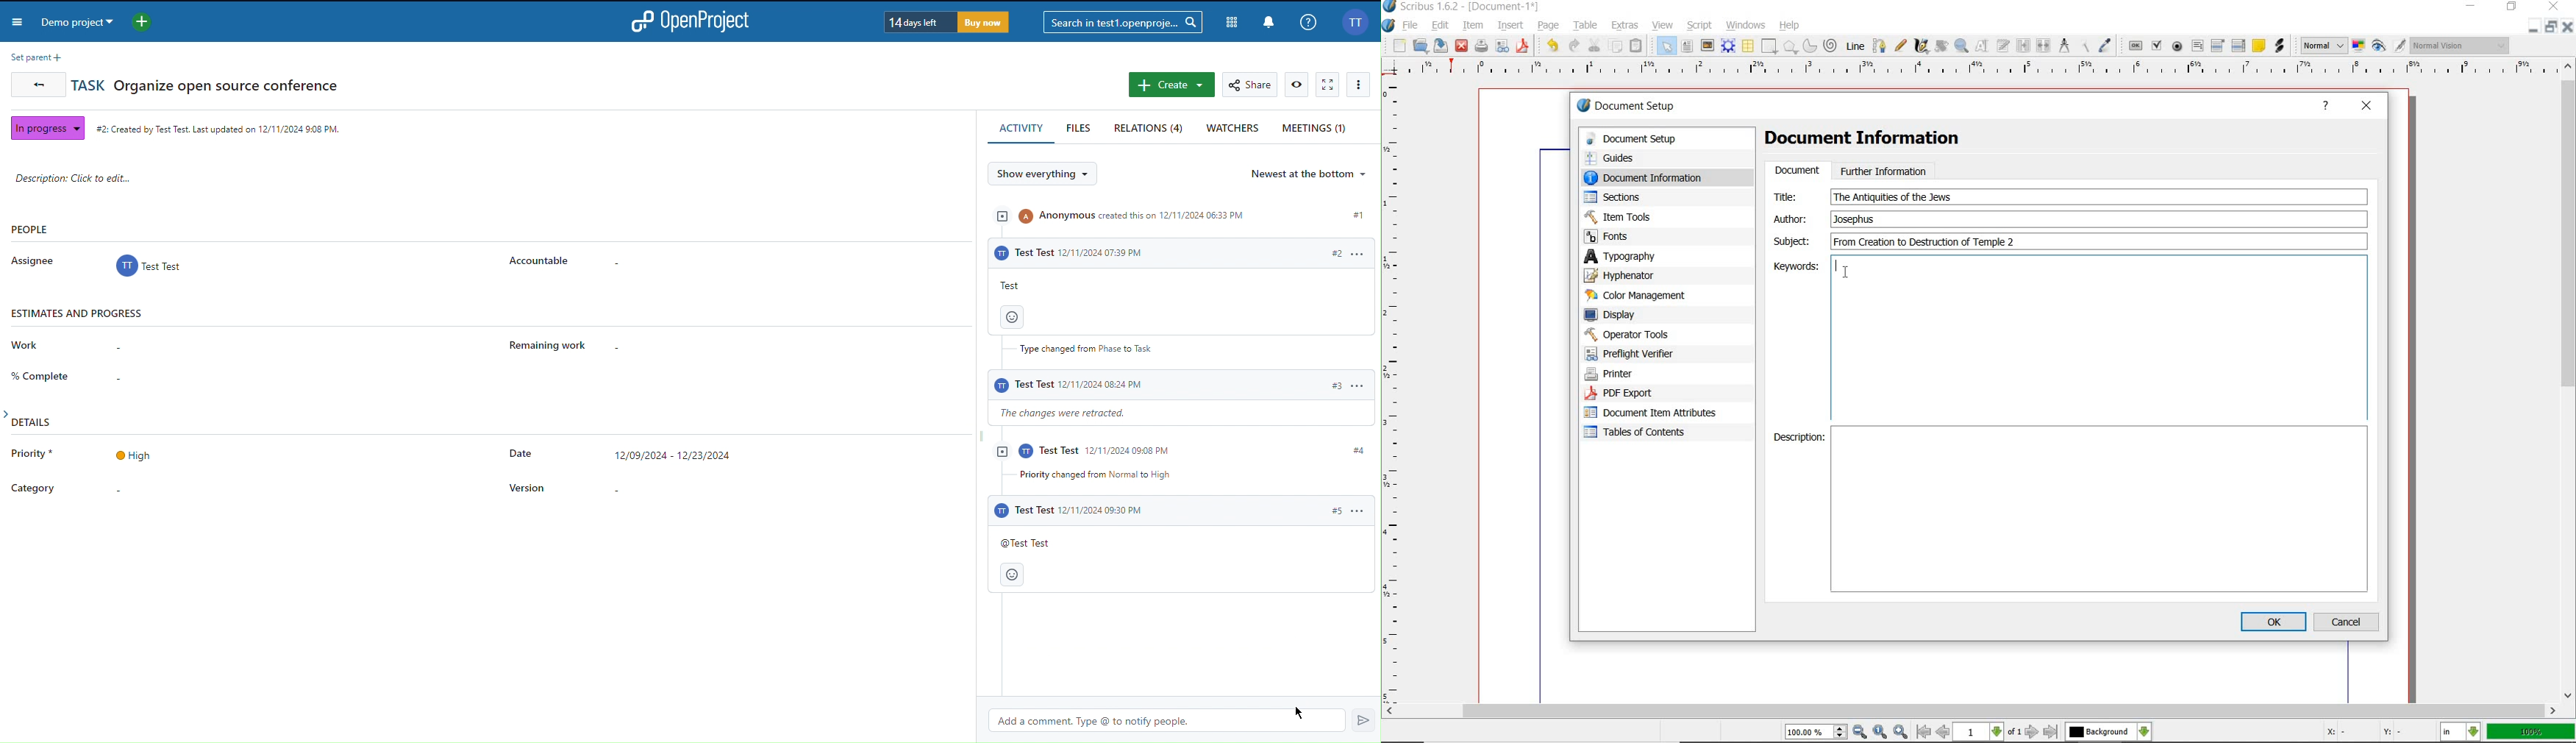  Describe the element at coordinates (1747, 26) in the screenshot. I see `windows` at that location.